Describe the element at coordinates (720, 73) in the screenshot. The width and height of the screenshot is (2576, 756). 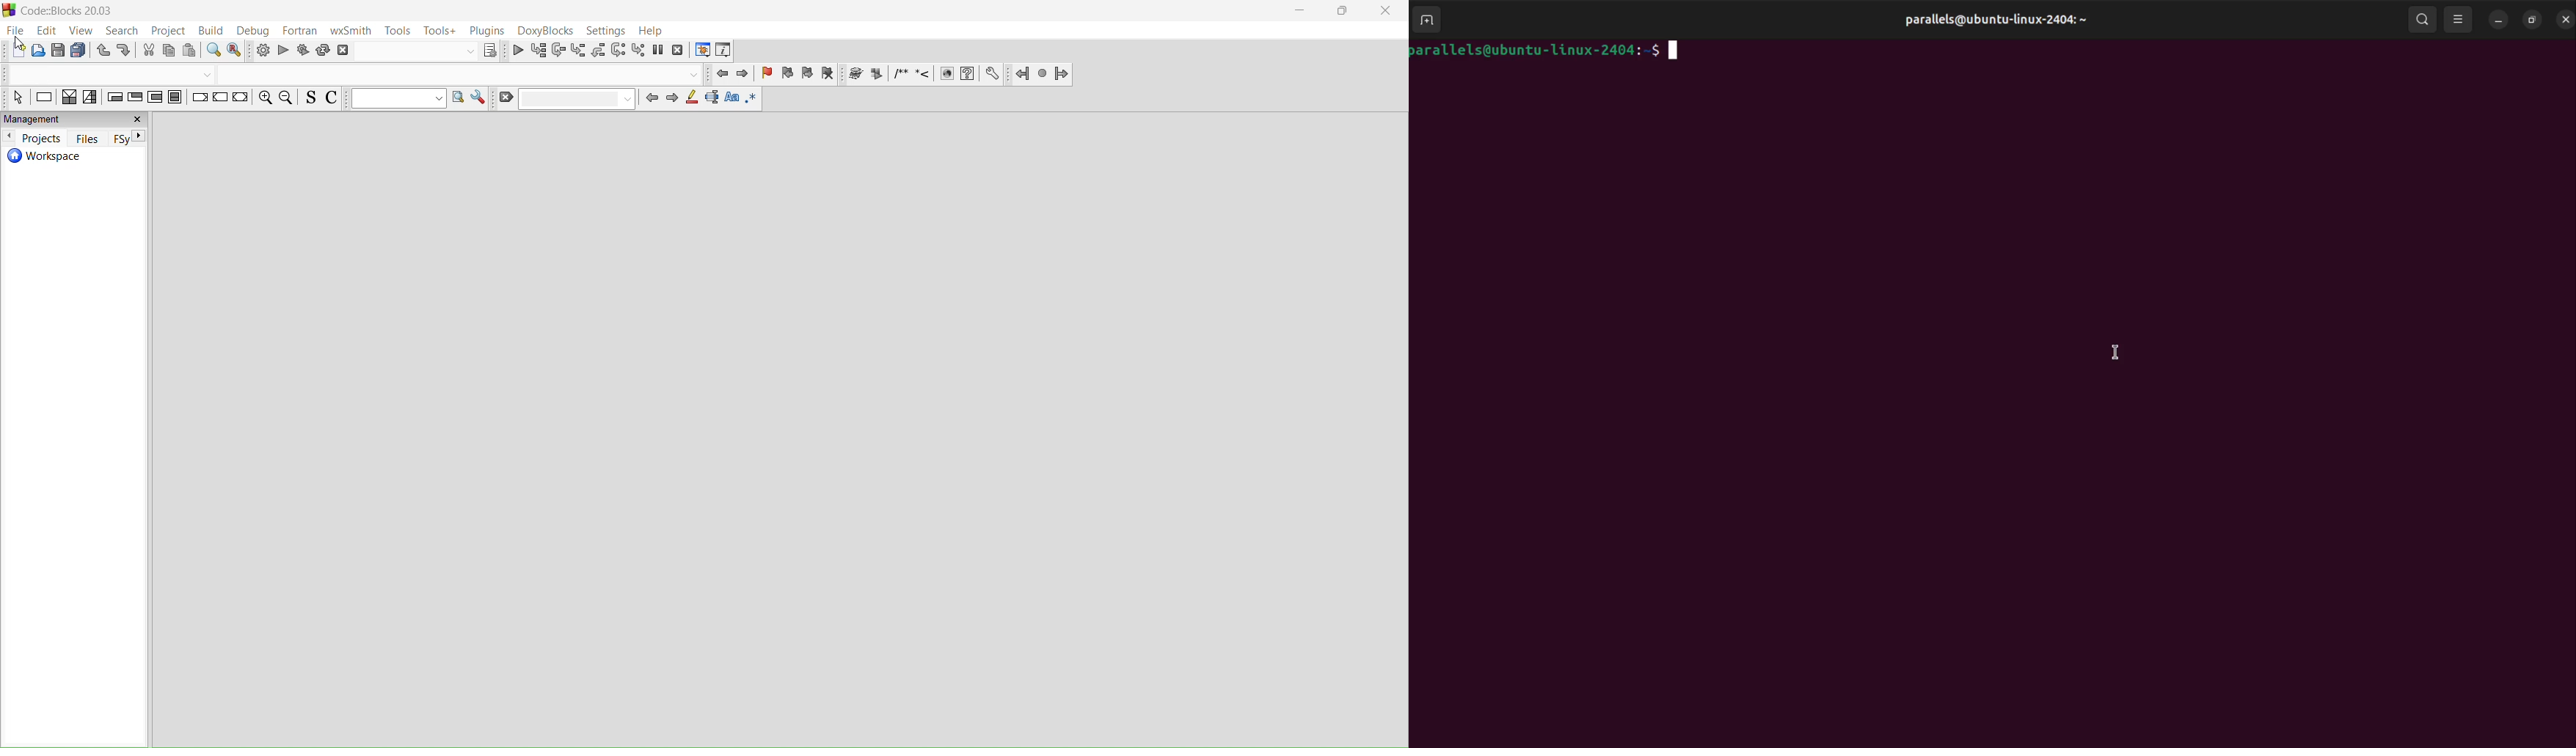
I see `jump back` at that location.